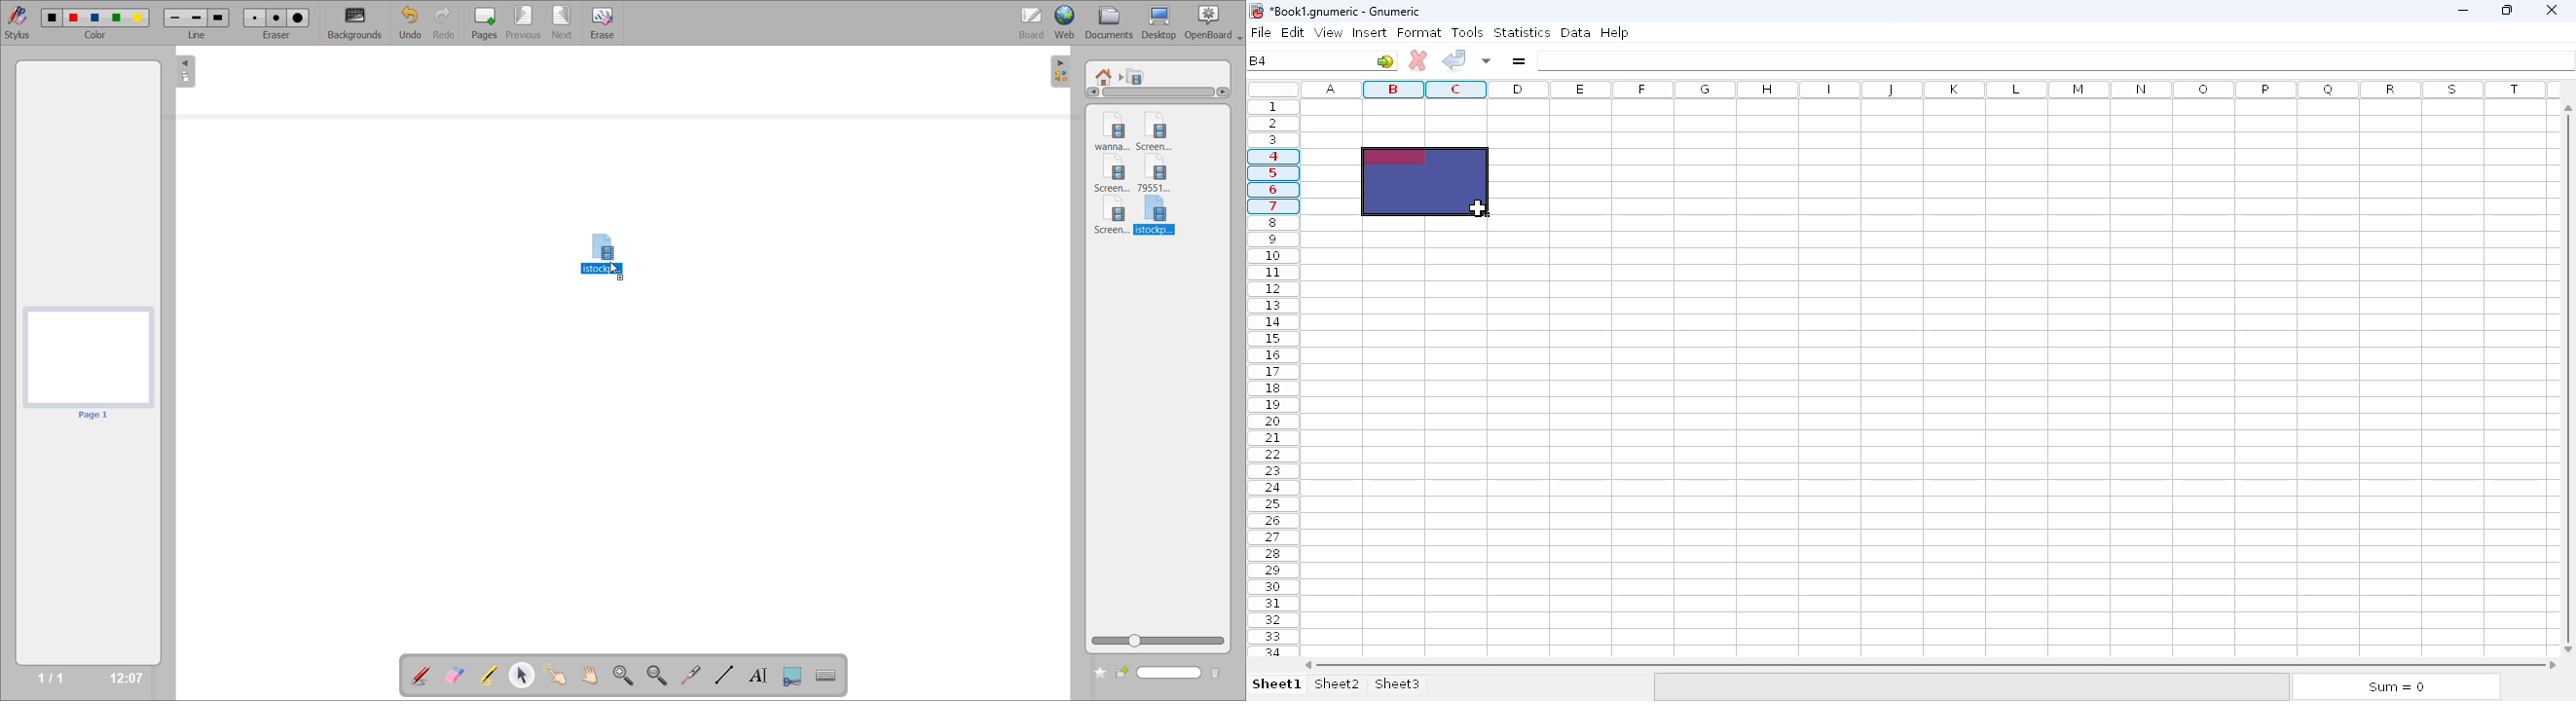 This screenshot has width=2576, height=728. I want to click on web, so click(1067, 23).